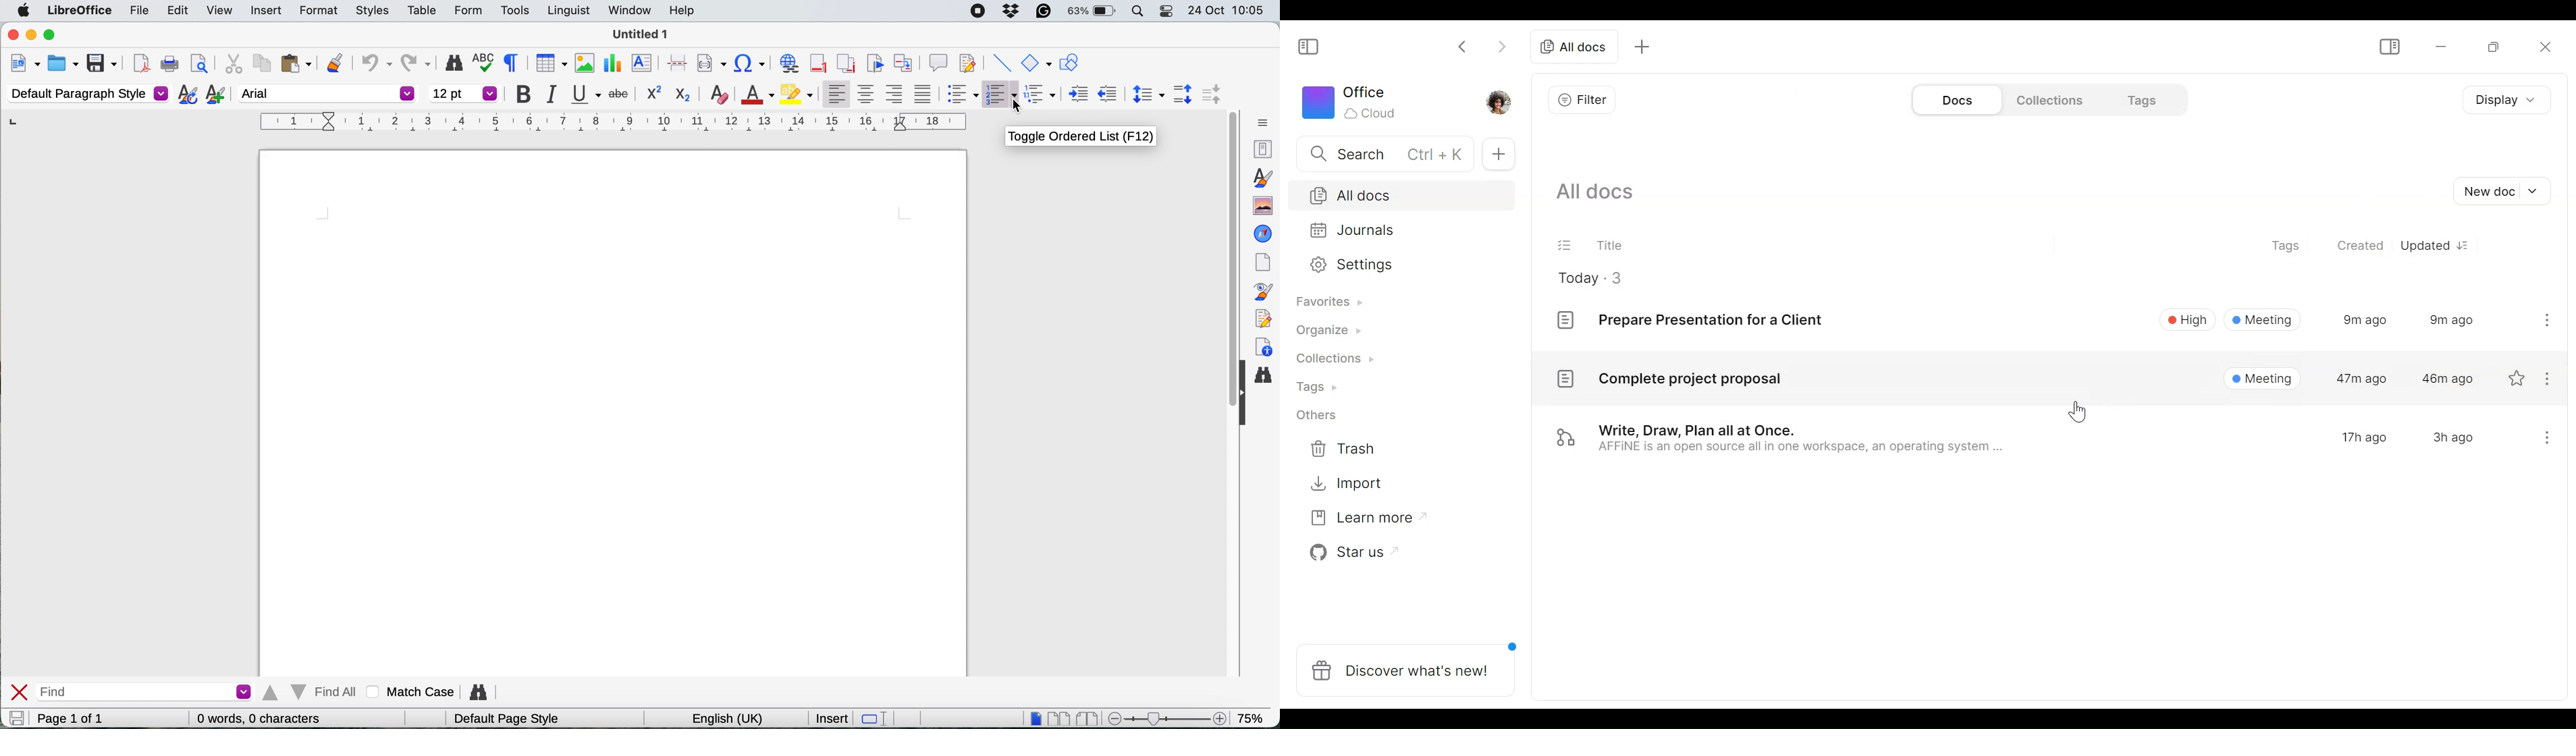 This screenshot has height=756, width=2576. Describe the element at coordinates (1351, 554) in the screenshot. I see `Star us` at that location.